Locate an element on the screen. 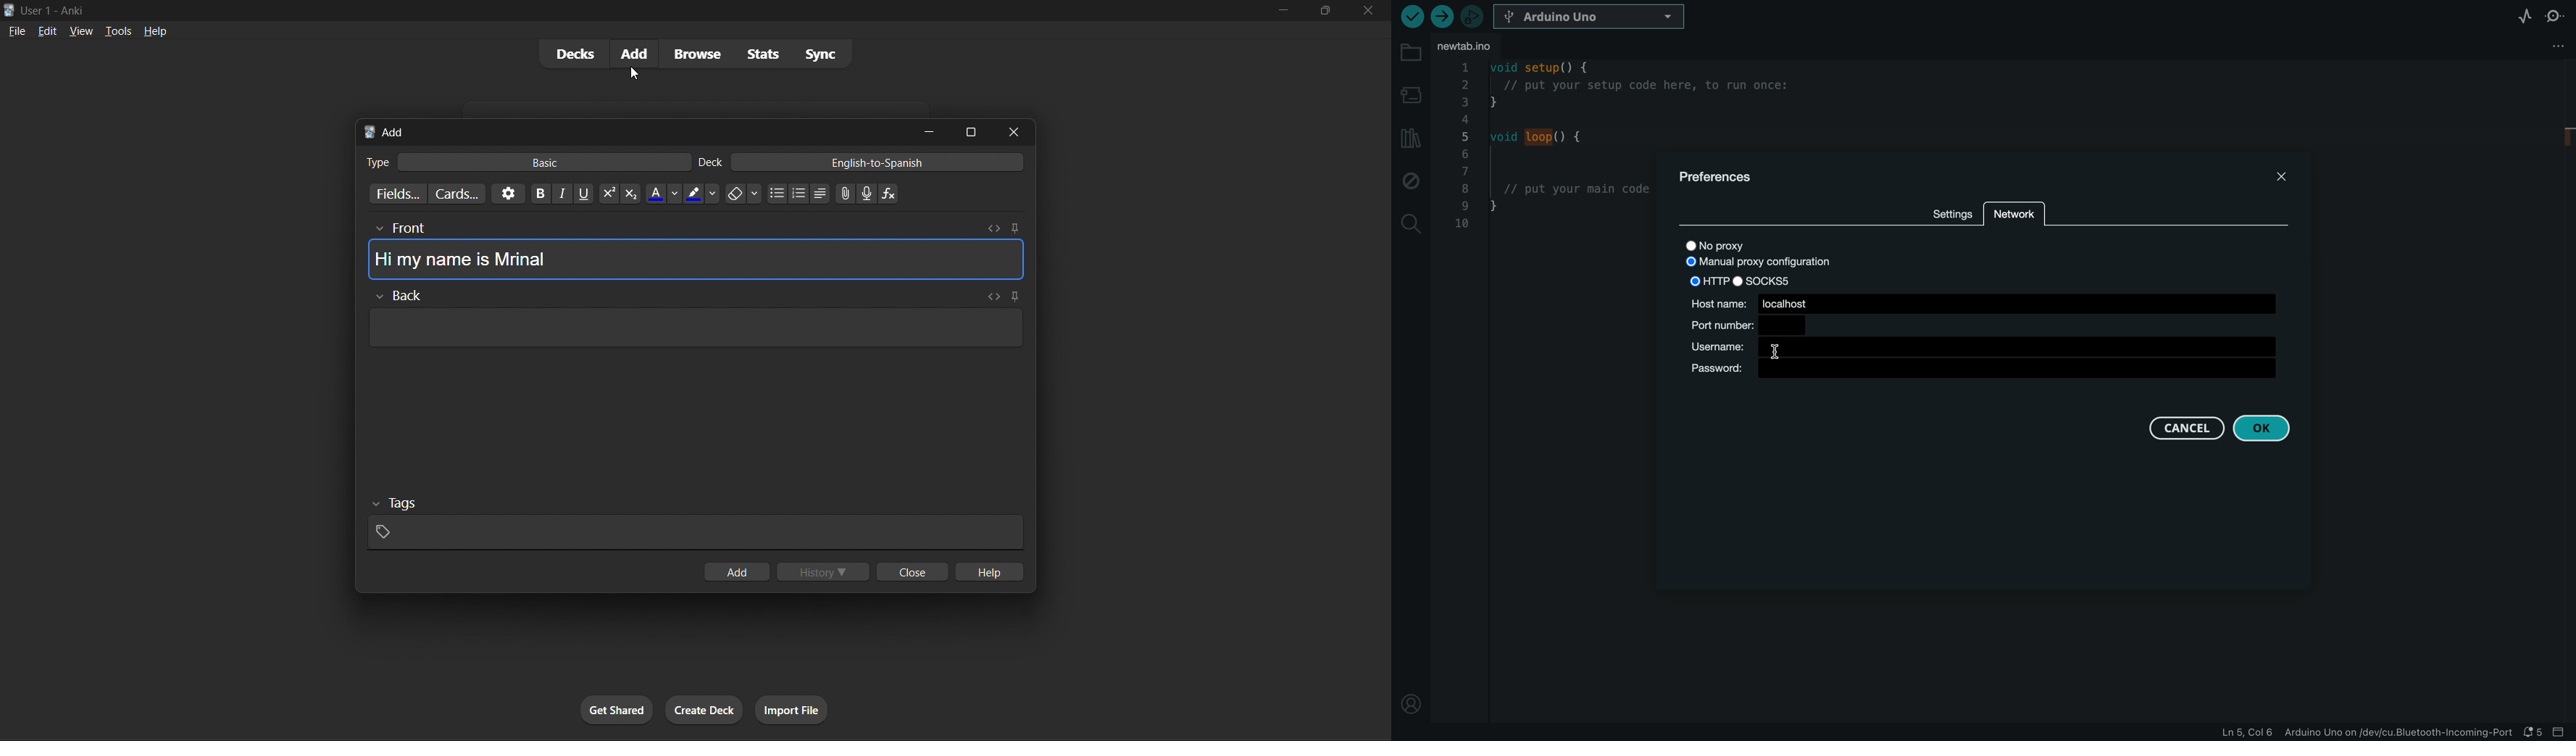 Image resolution: width=2576 pixels, height=756 pixels. maximize is located at coordinates (970, 132).